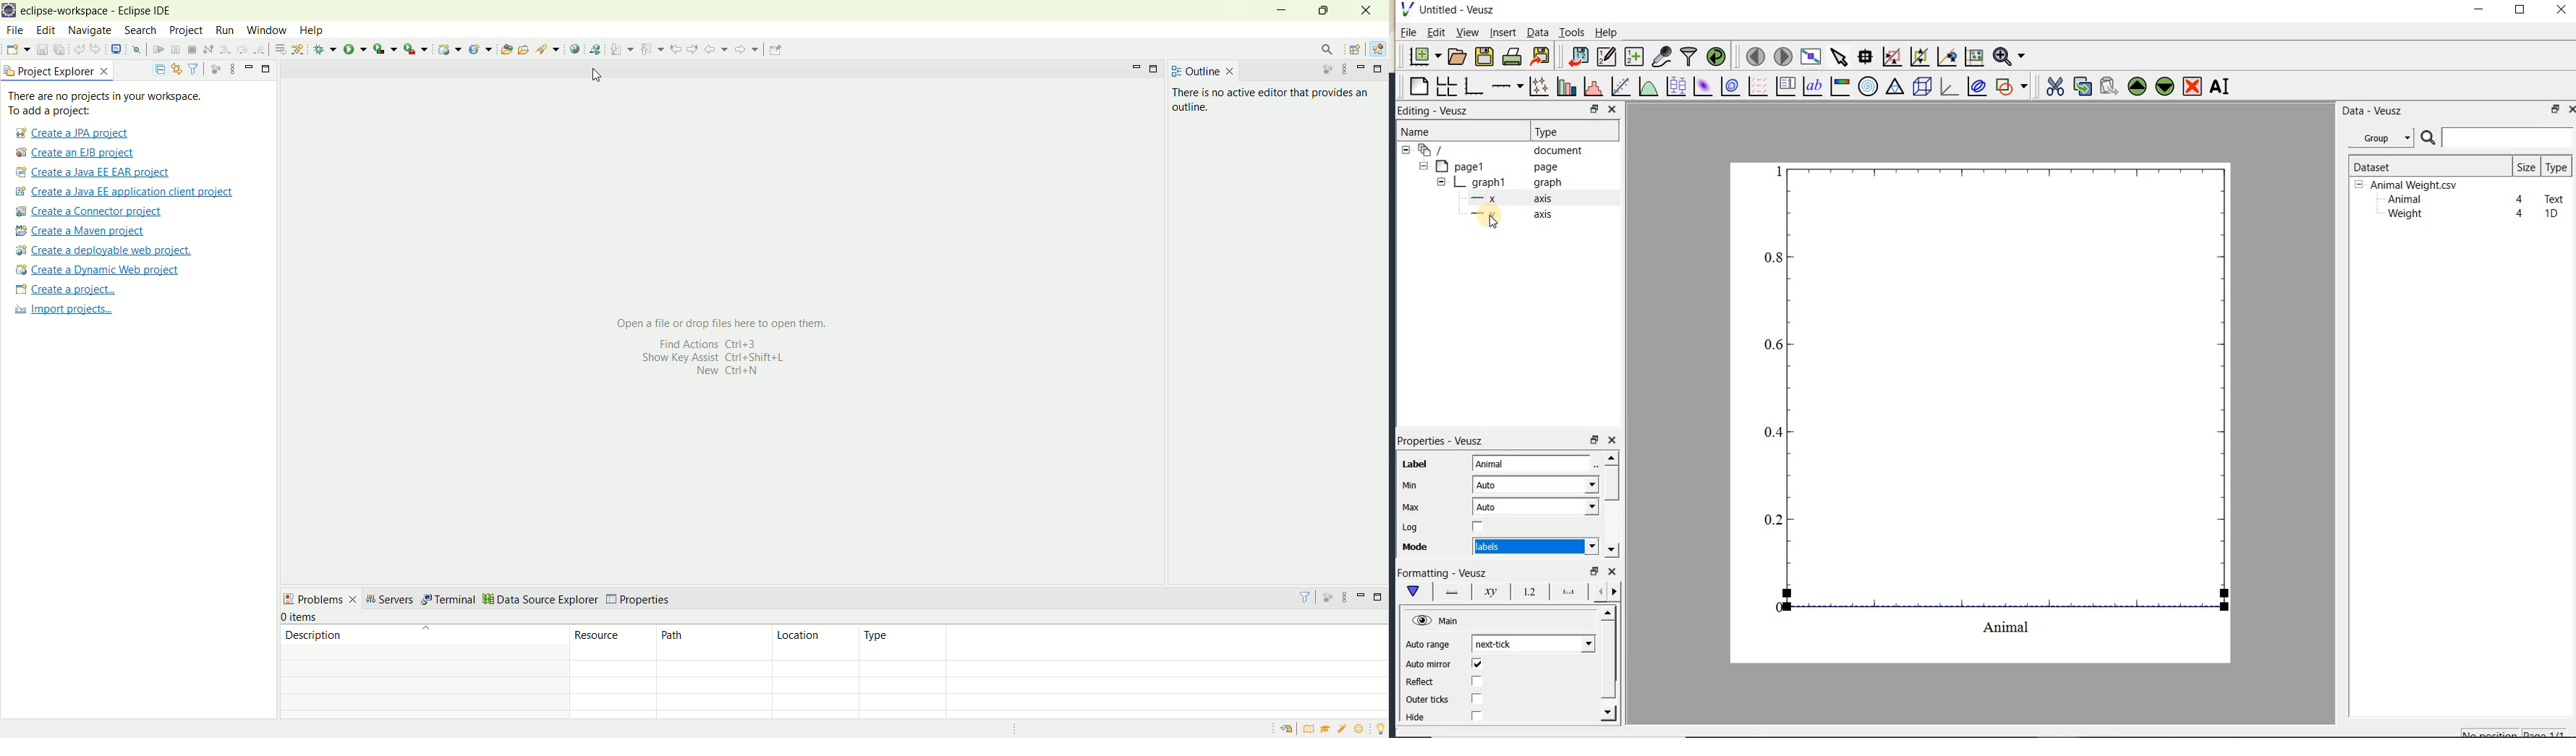 Image resolution: width=2576 pixels, height=756 pixels. Describe the element at coordinates (2520, 10) in the screenshot. I see `maximize` at that location.